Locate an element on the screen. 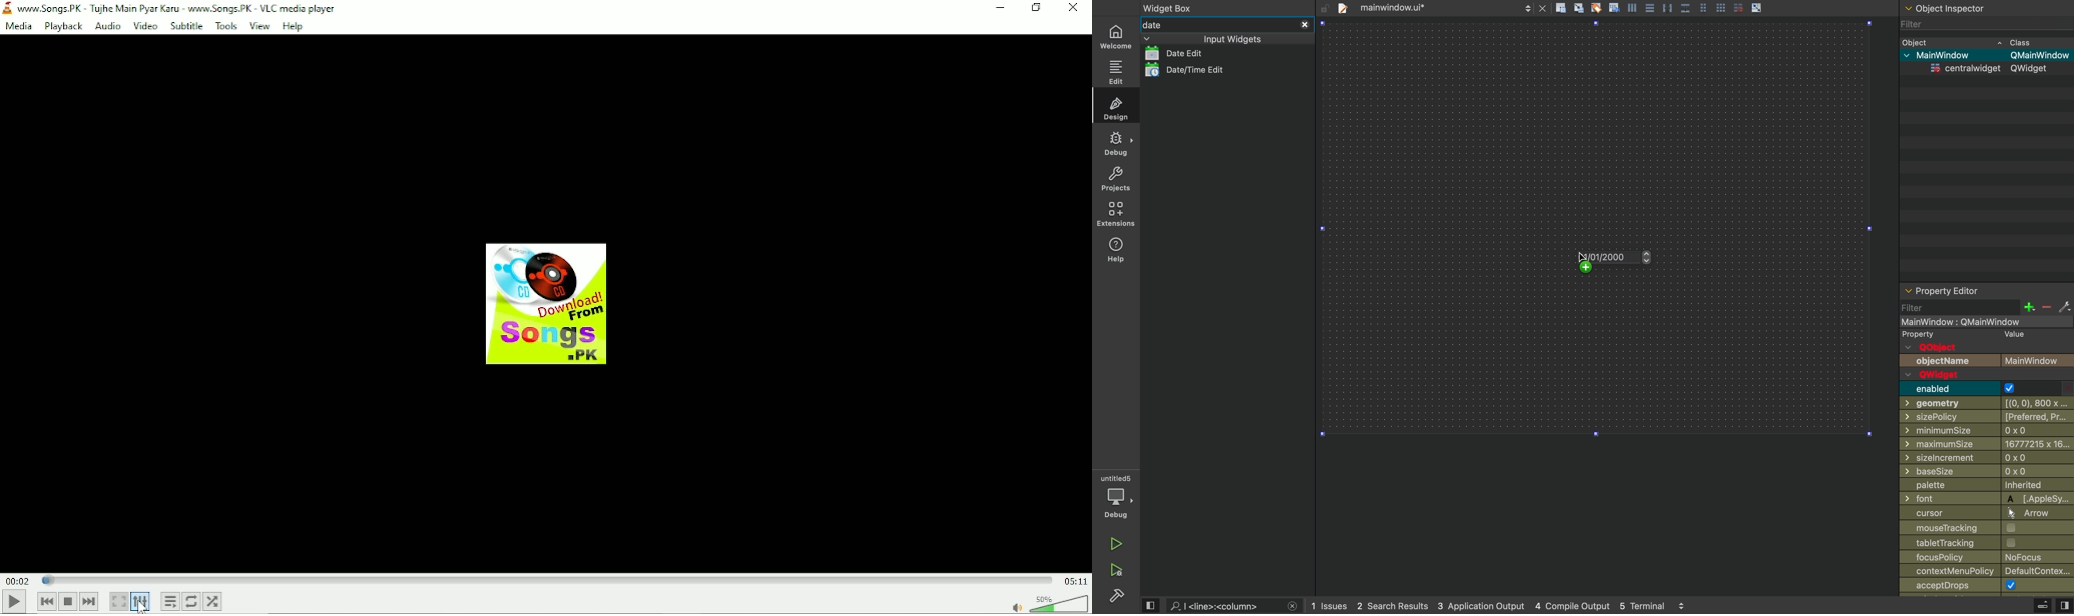  geometry is located at coordinates (1988, 404).